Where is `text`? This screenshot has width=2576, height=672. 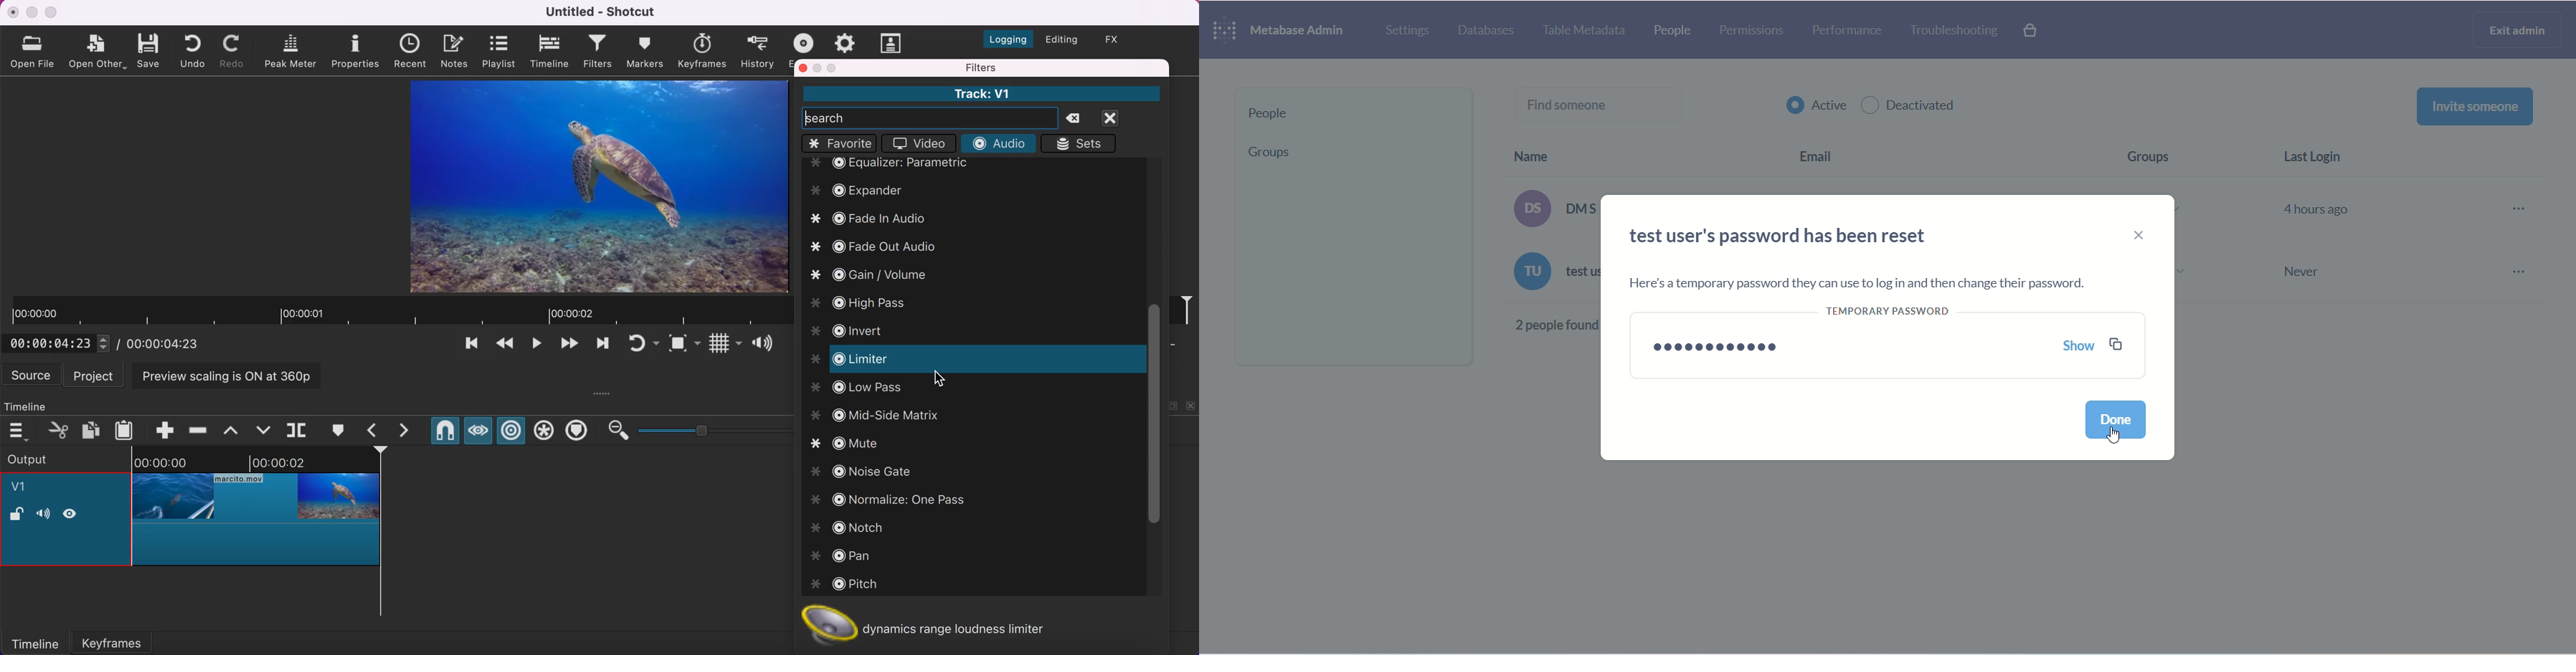
text is located at coordinates (1854, 285).